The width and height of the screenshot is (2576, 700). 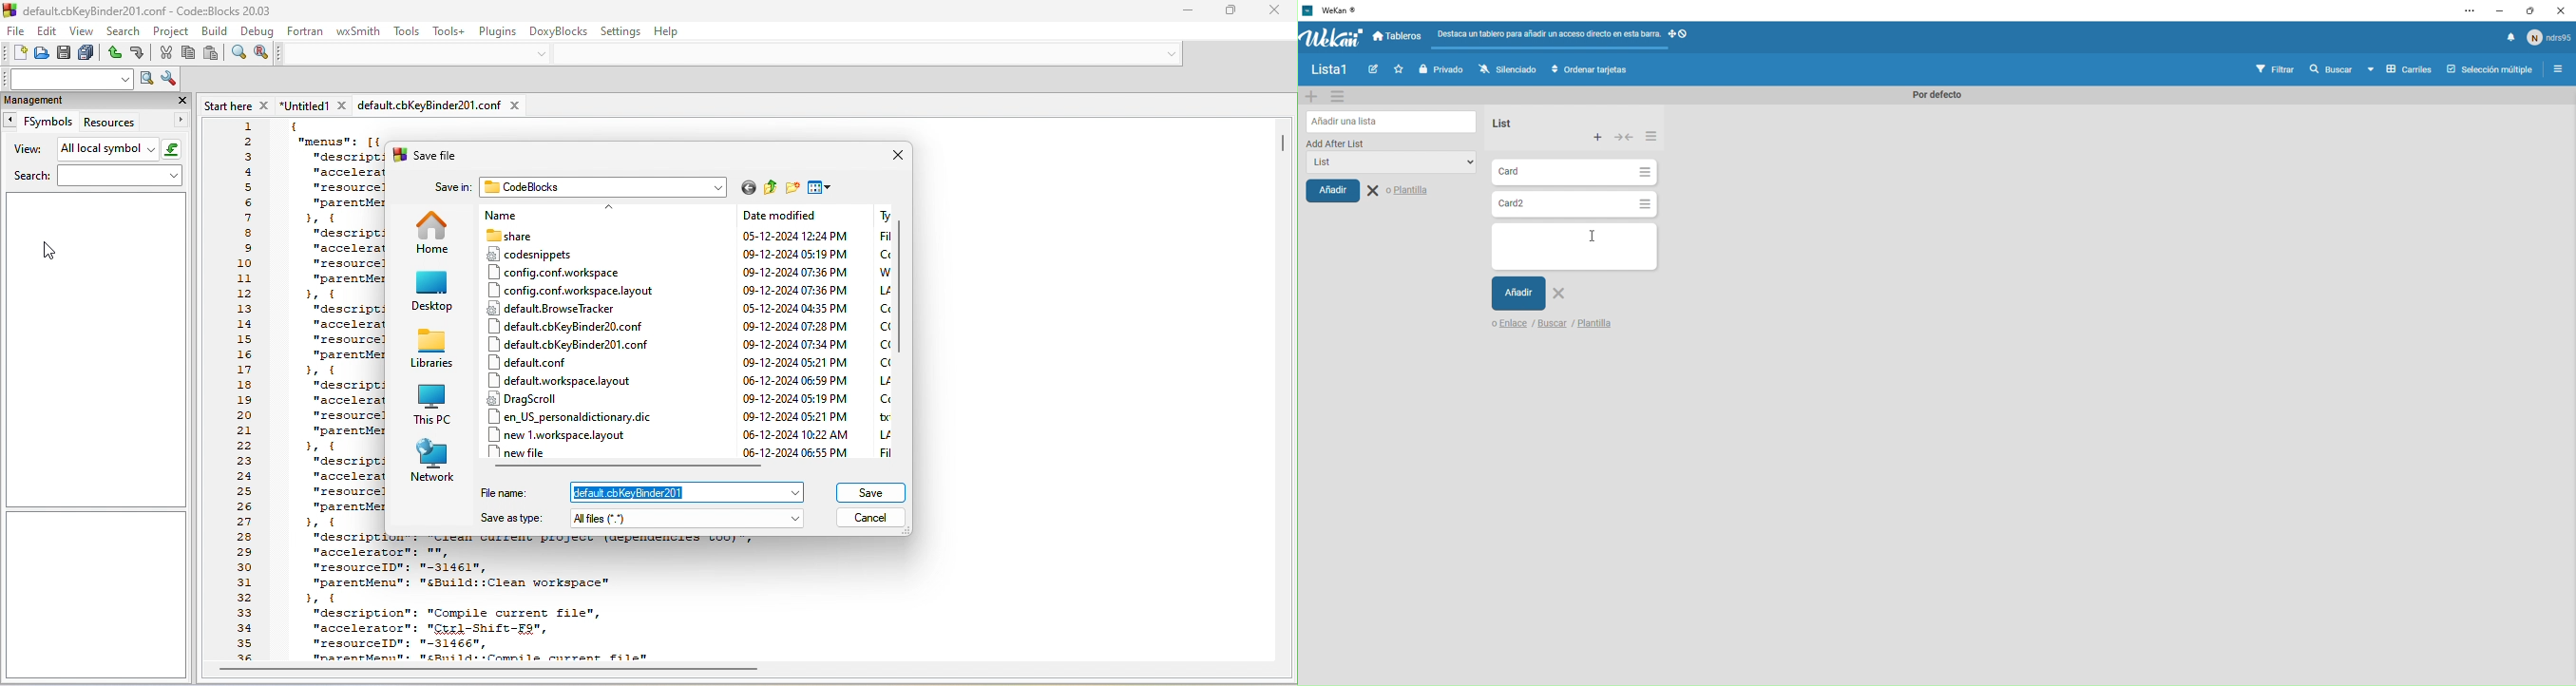 I want to click on fortran, so click(x=307, y=32).